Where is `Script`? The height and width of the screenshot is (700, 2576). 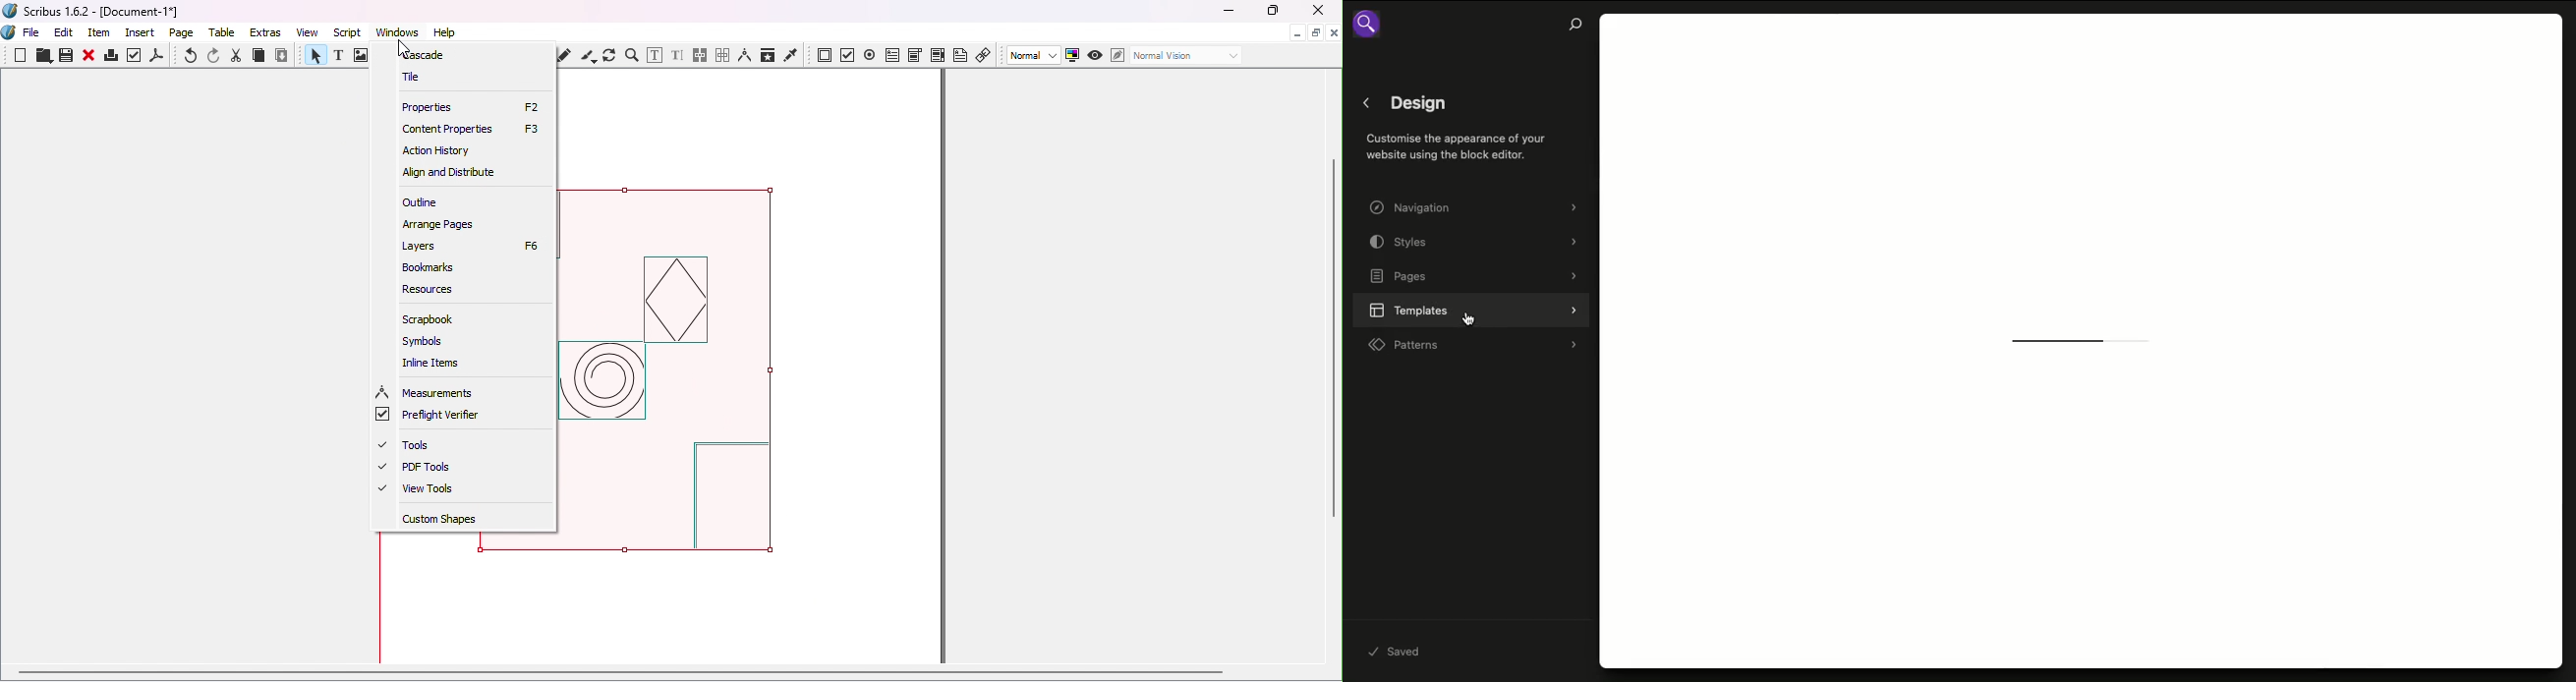
Script is located at coordinates (350, 31).